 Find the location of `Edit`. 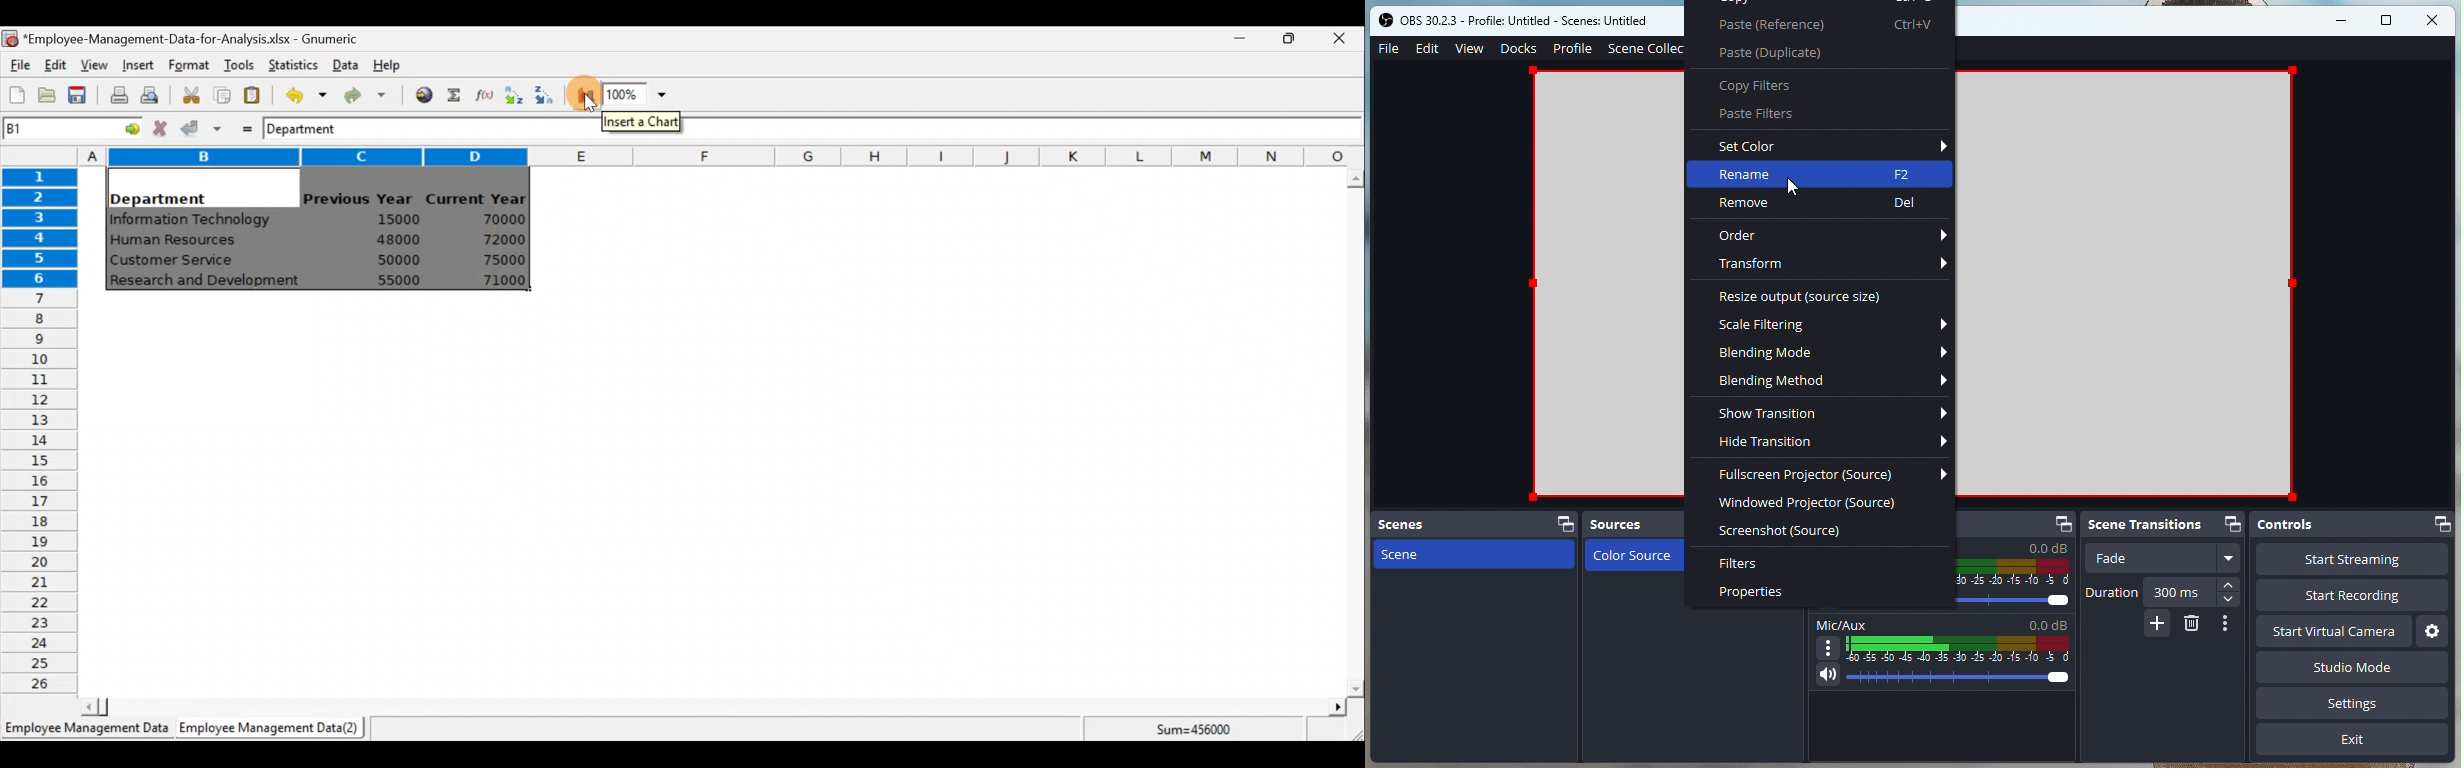

Edit is located at coordinates (56, 66).